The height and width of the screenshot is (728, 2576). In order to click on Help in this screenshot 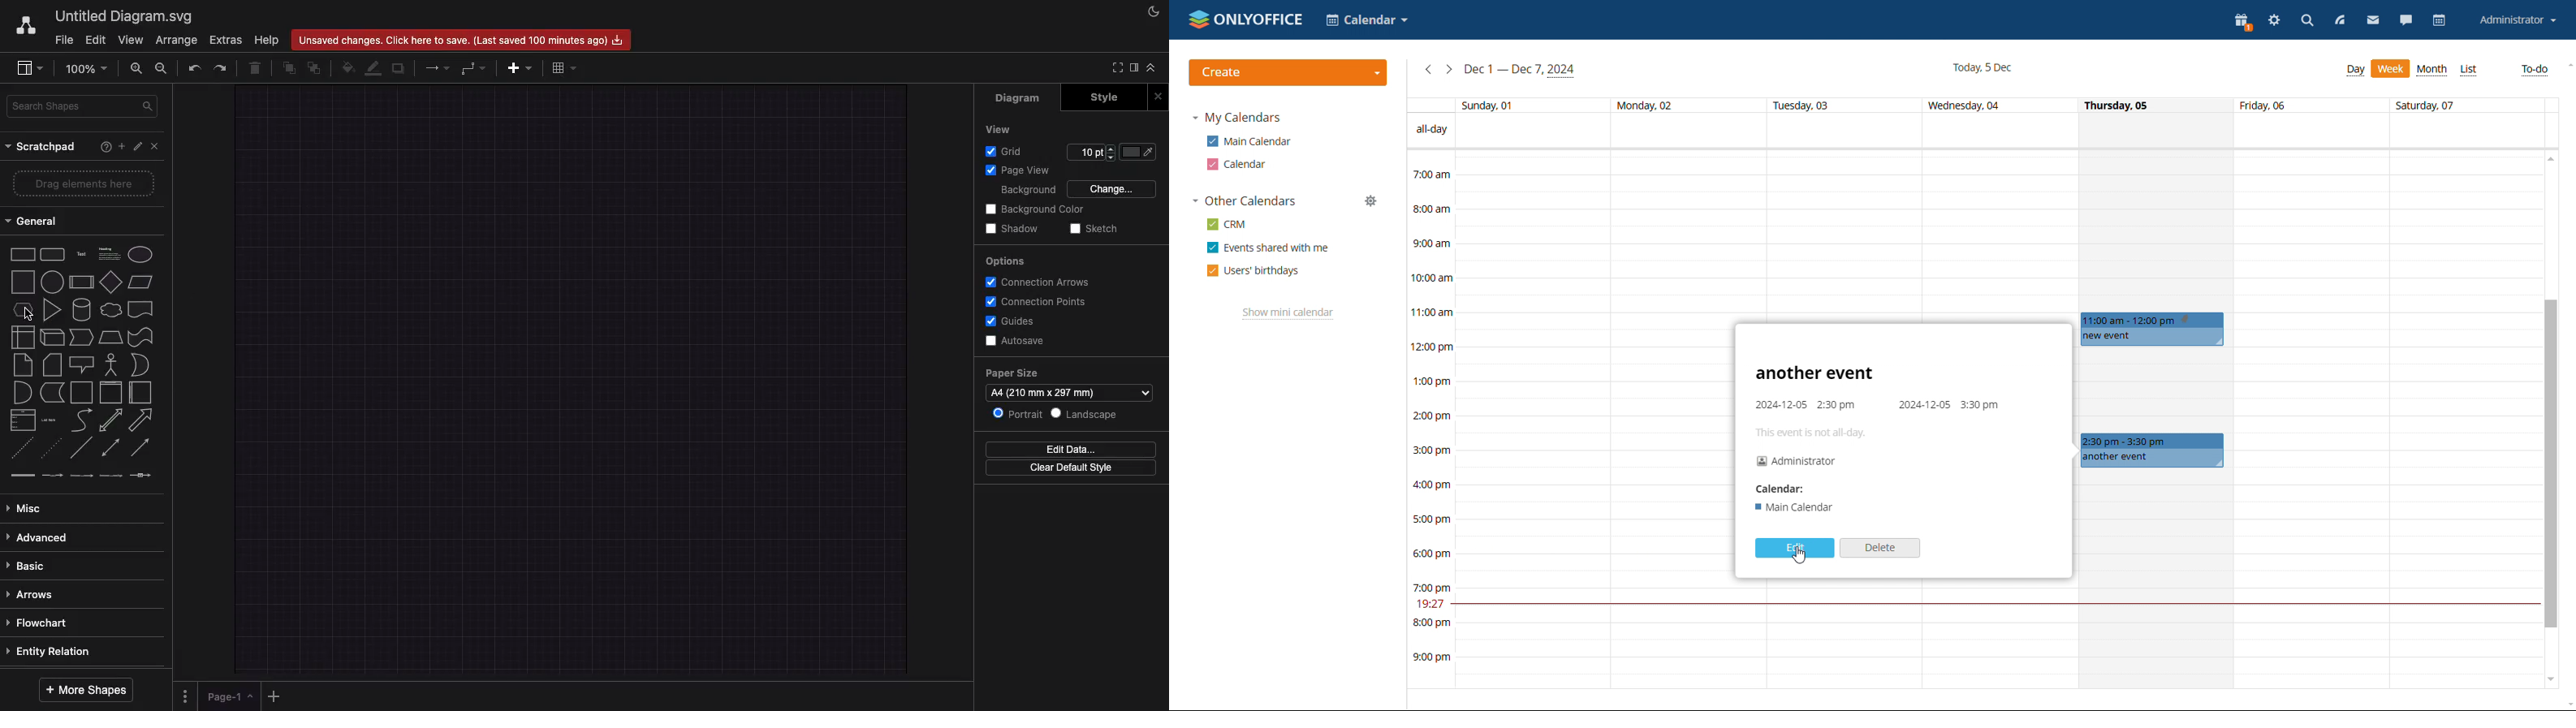, I will do `click(106, 146)`.